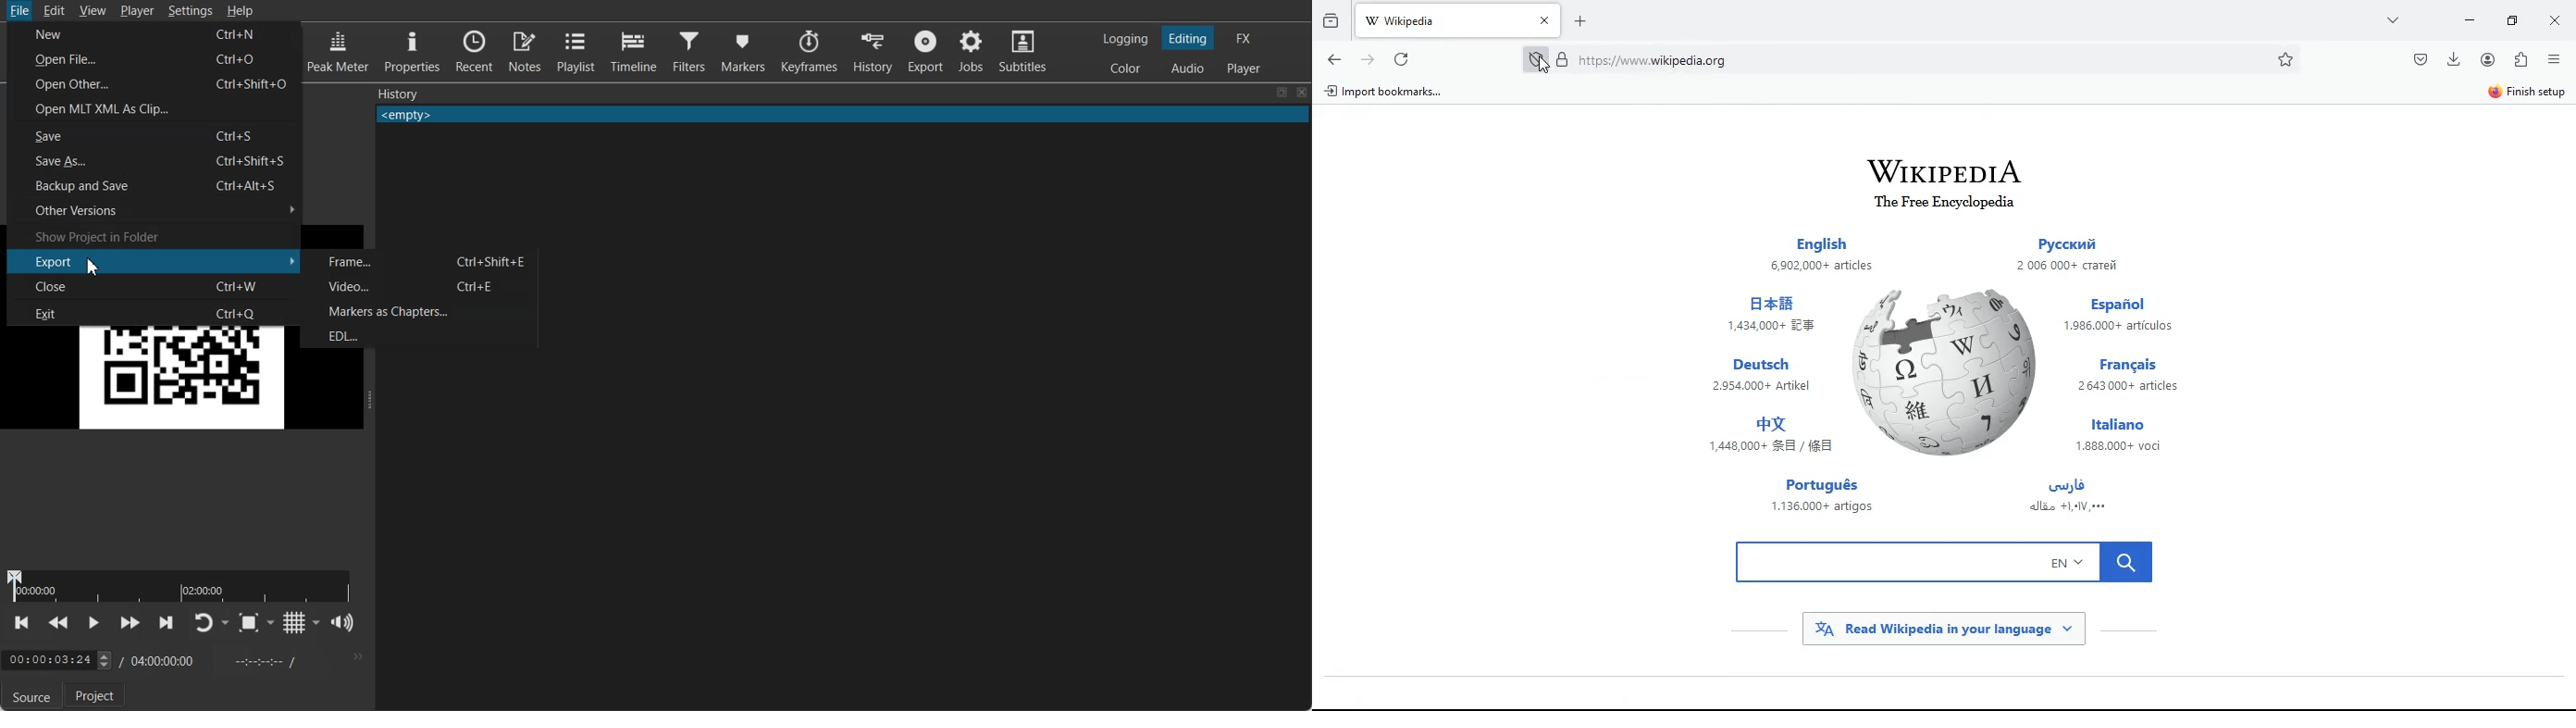  Describe the element at coordinates (1944, 166) in the screenshot. I see `wikipedia` at that location.